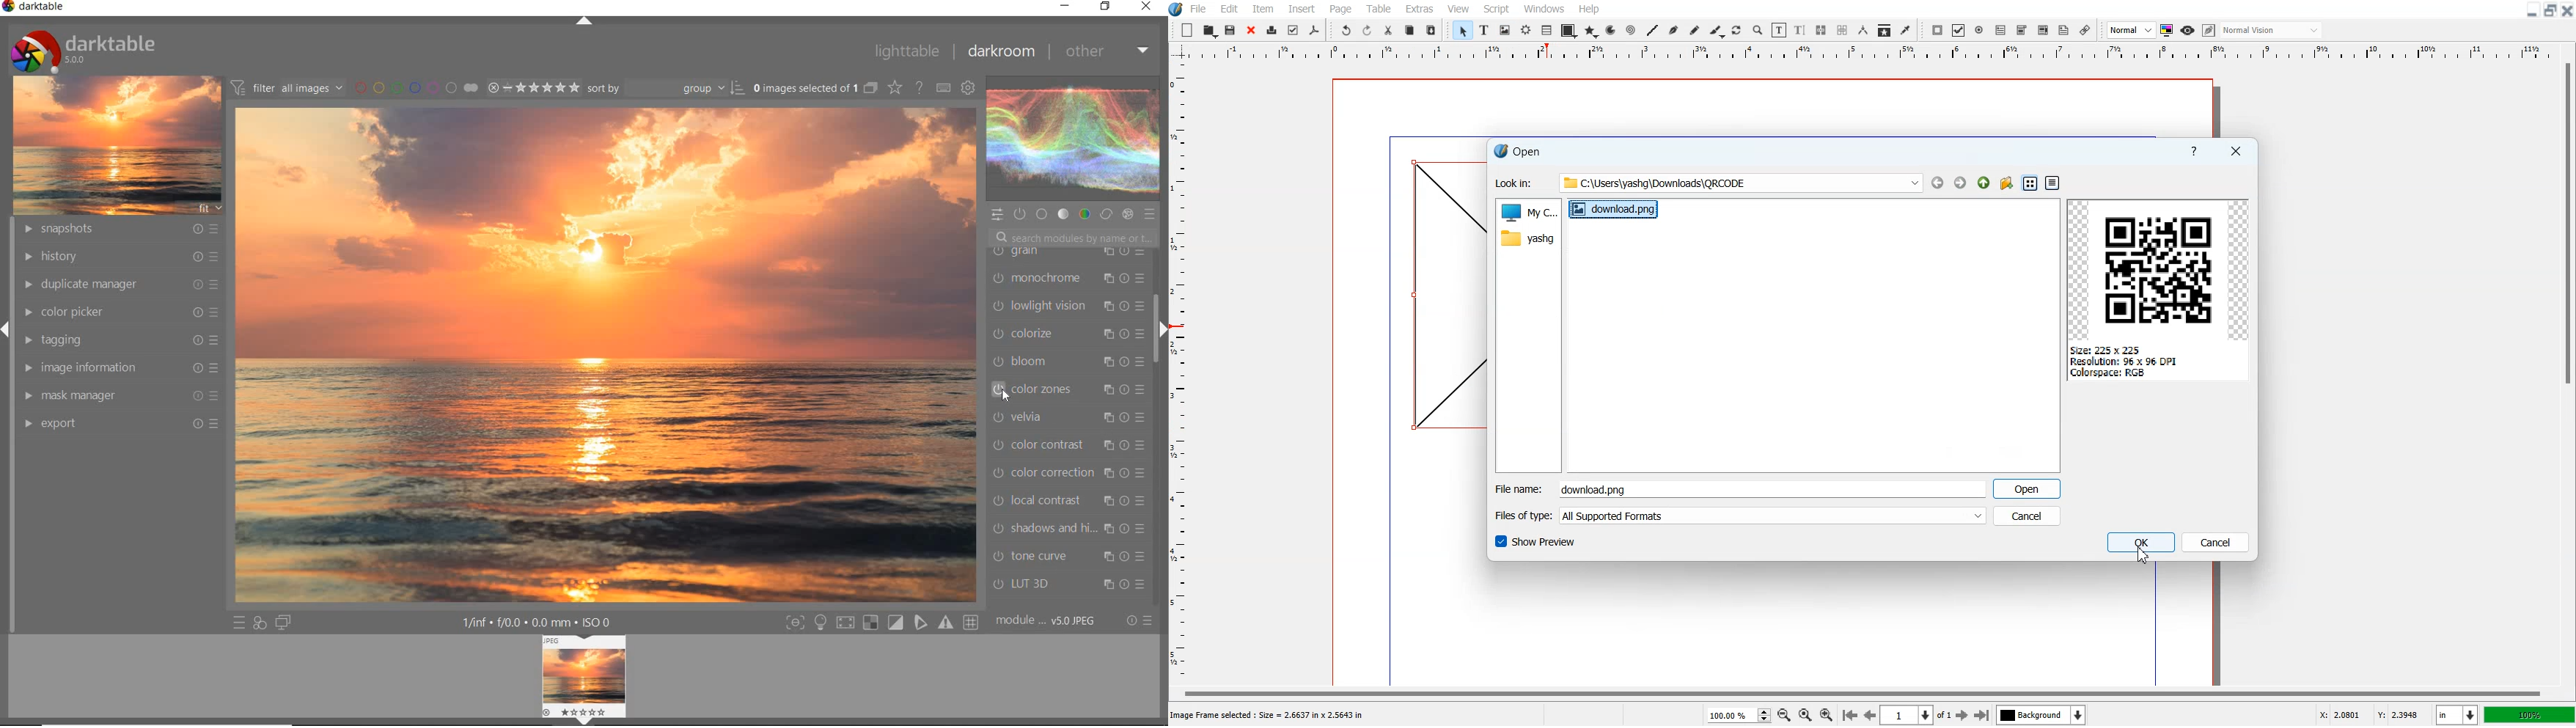 This screenshot has height=728, width=2576. Describe the element at coordinates (2064, 31) in the screenshot. I see `Text Annotation` at that location.